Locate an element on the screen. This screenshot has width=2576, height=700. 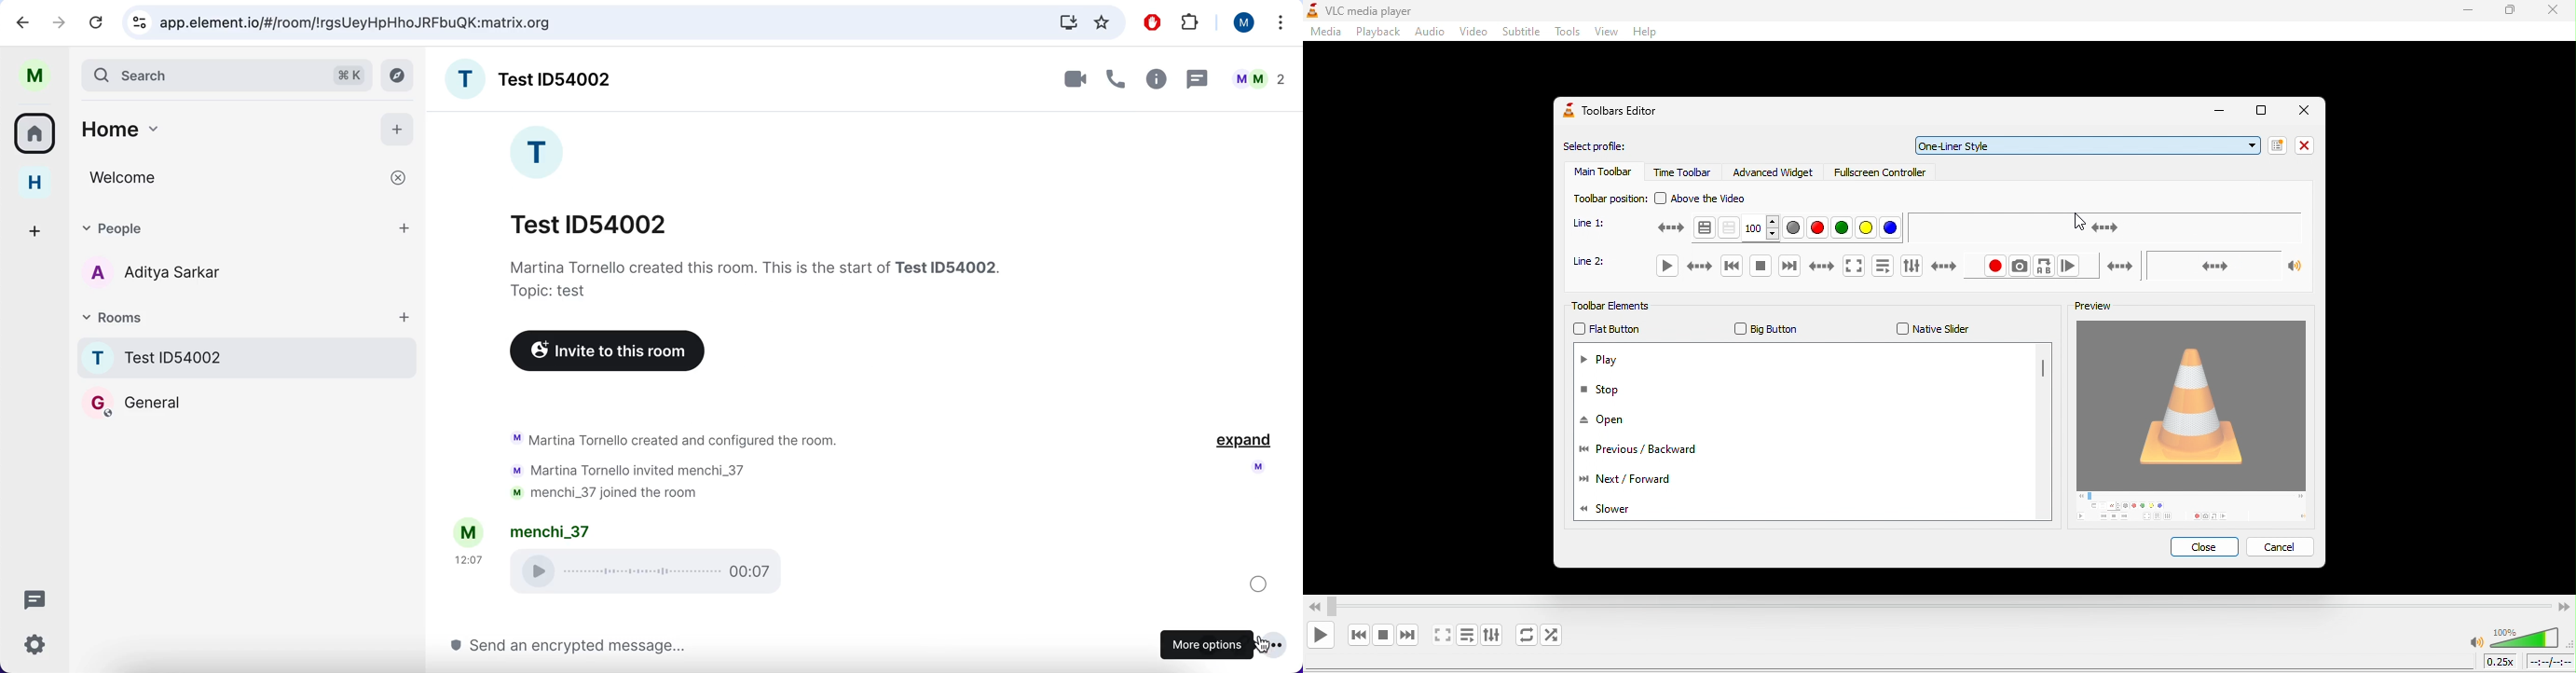
seek bar is located at coordinates (2104, 227).